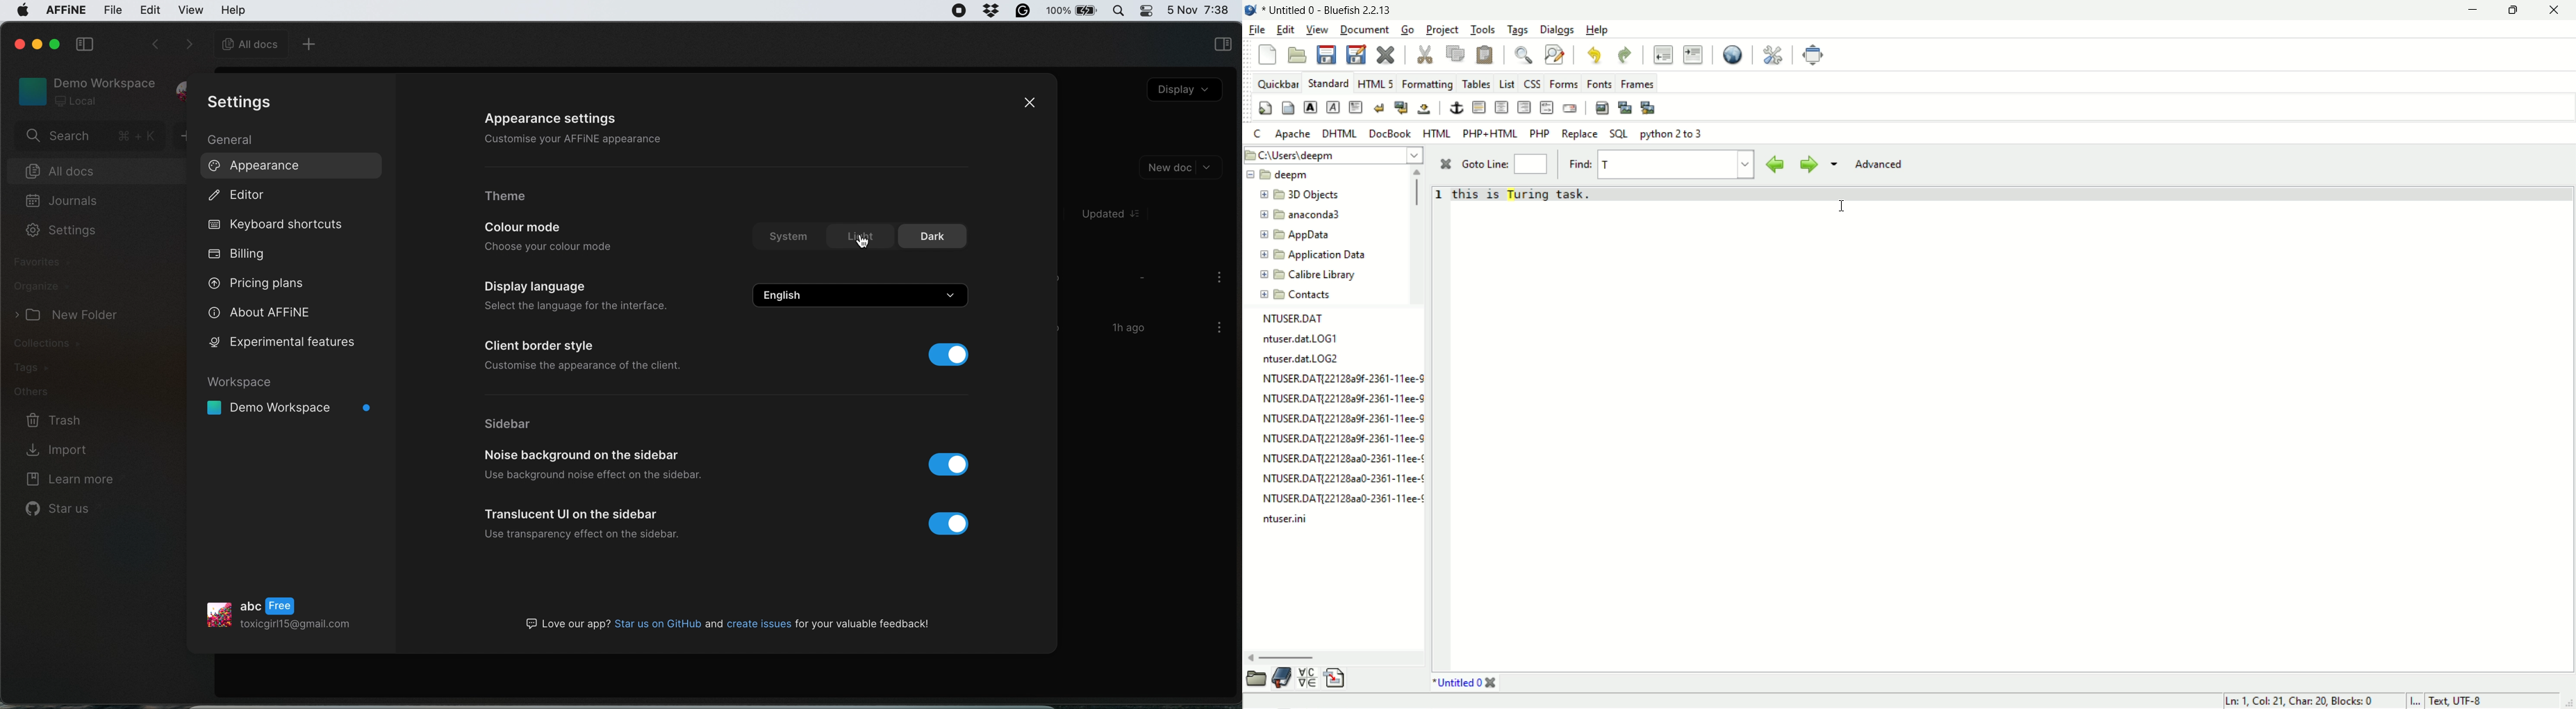 The height and width of the screenshot is (728, 2576). Describe the element at coordinates (1250, 8) in the screenshot. I see `application icon` at that location.